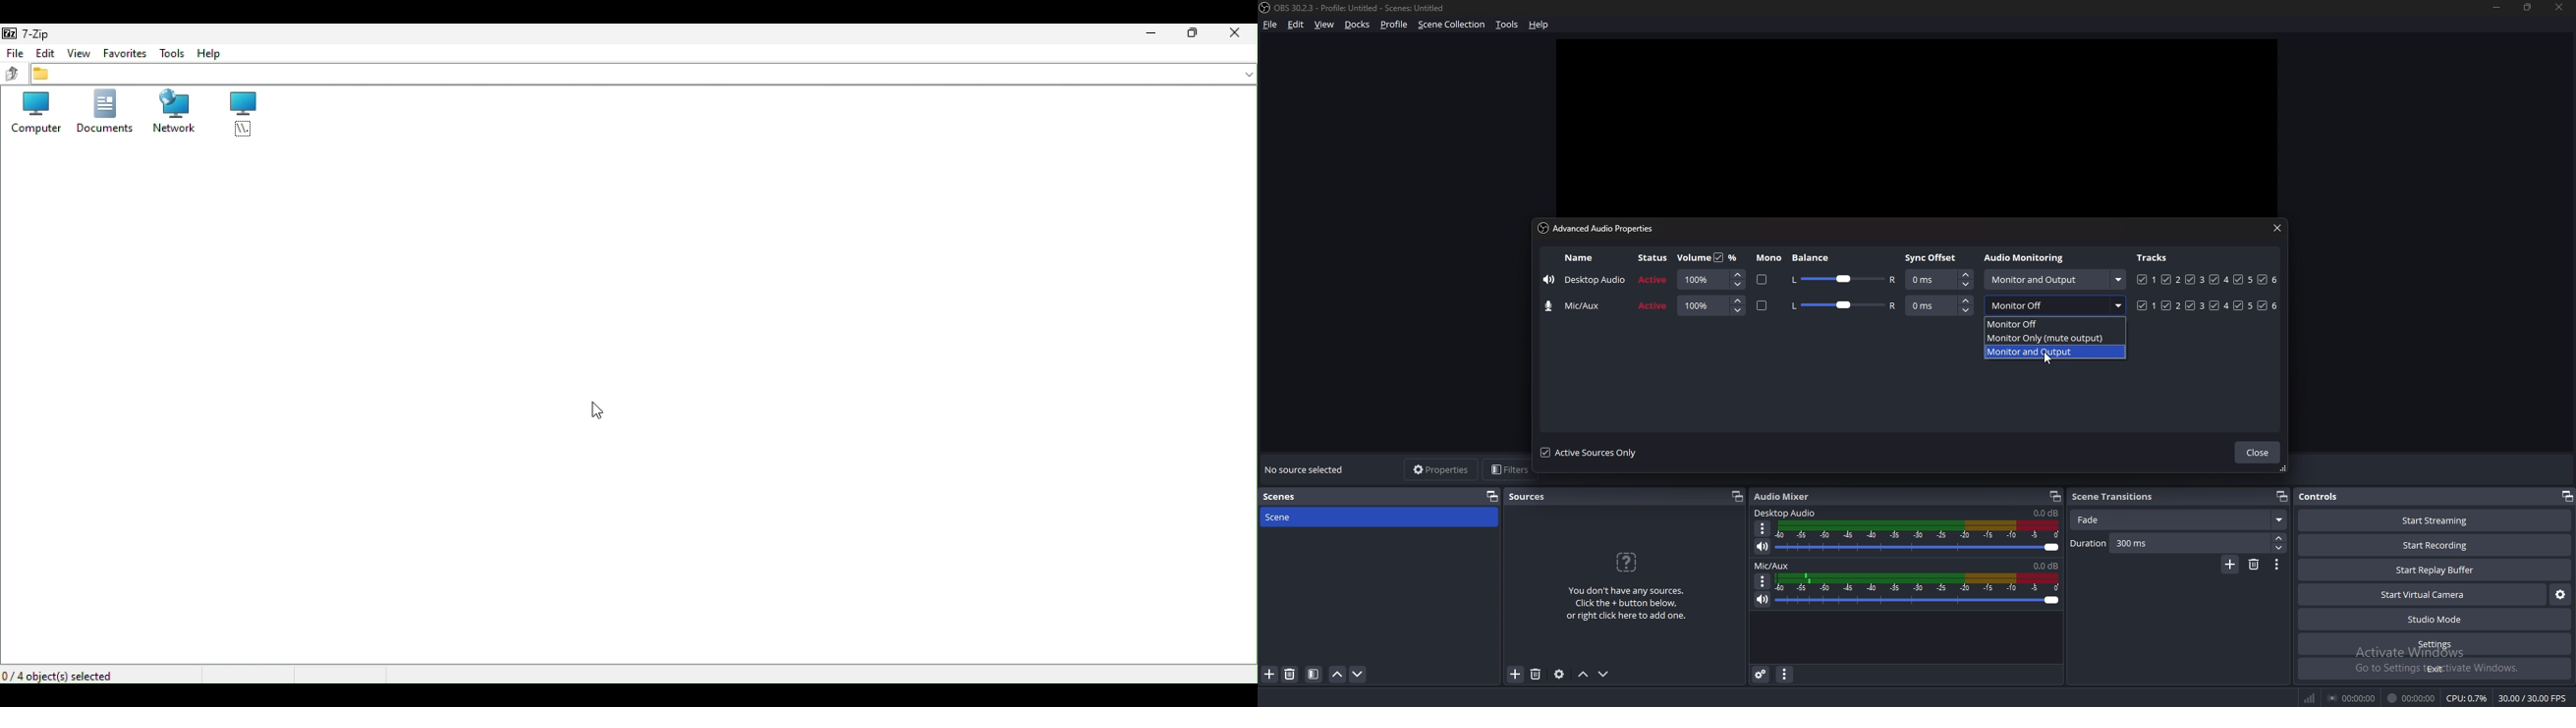 The width and height of the screenshot is (2576, 728). Describe the element at coordinates (1762, 279) in the screenshot. I see `mono` at that location.